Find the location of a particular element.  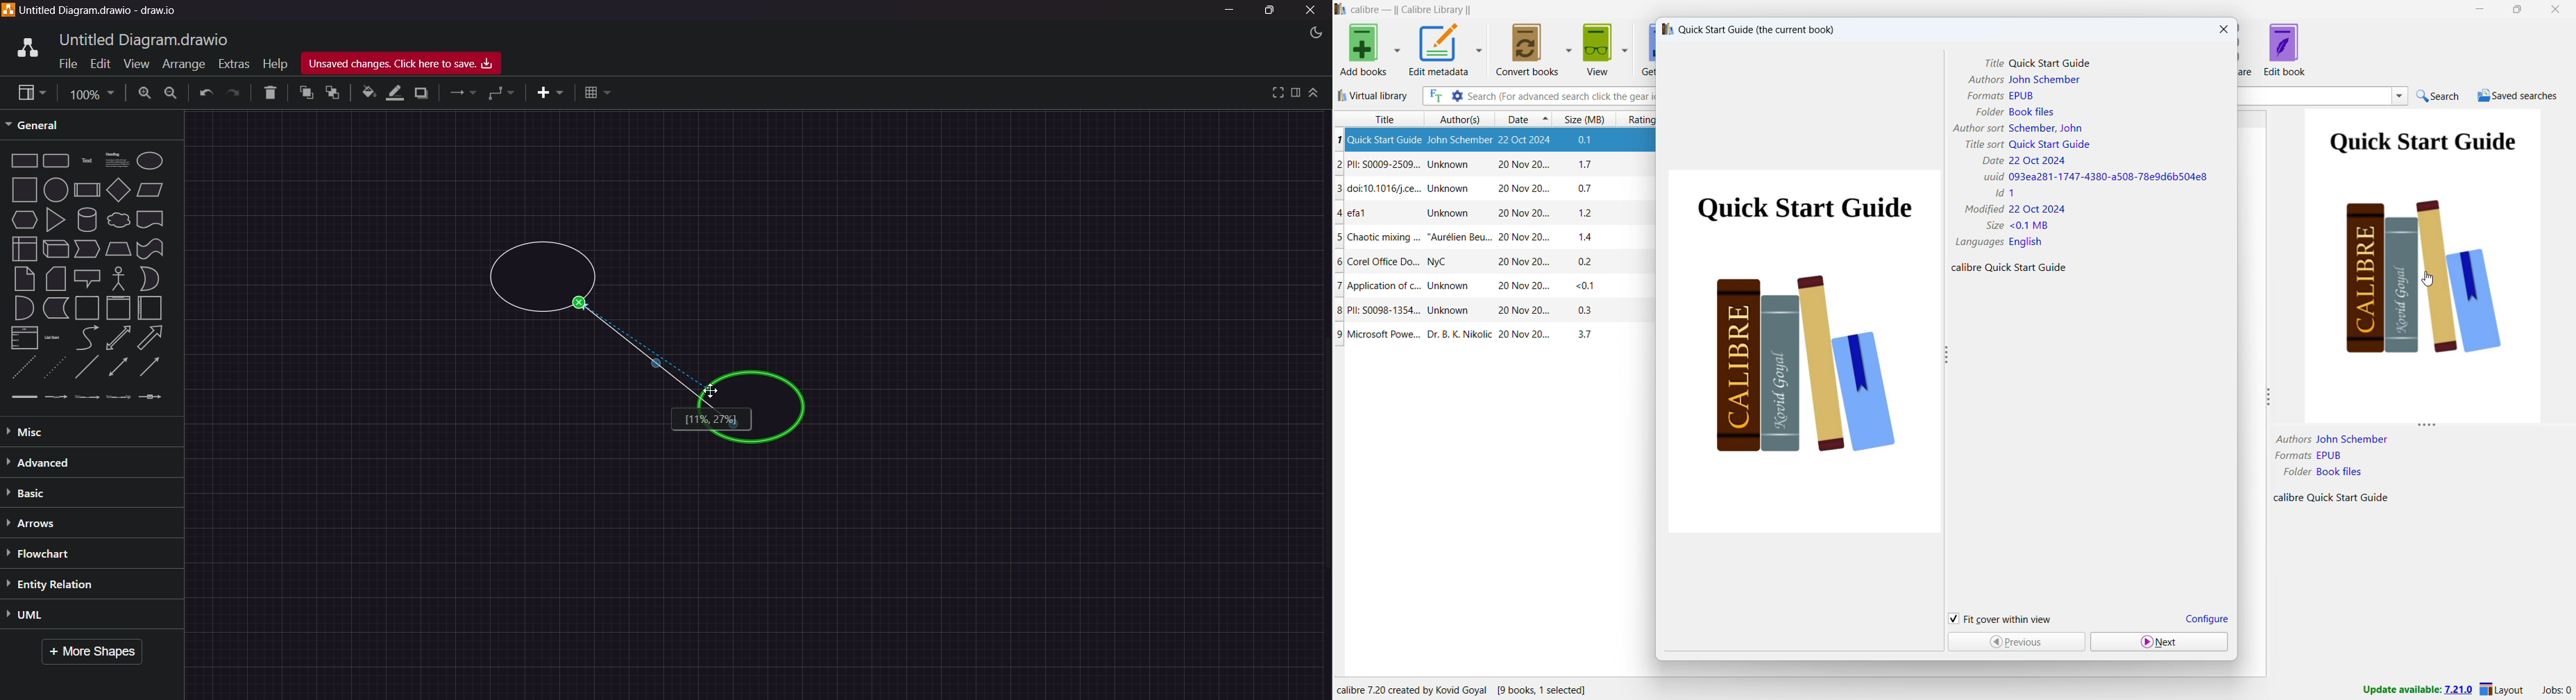

Circle 1 is located at coordinates (543, 278).